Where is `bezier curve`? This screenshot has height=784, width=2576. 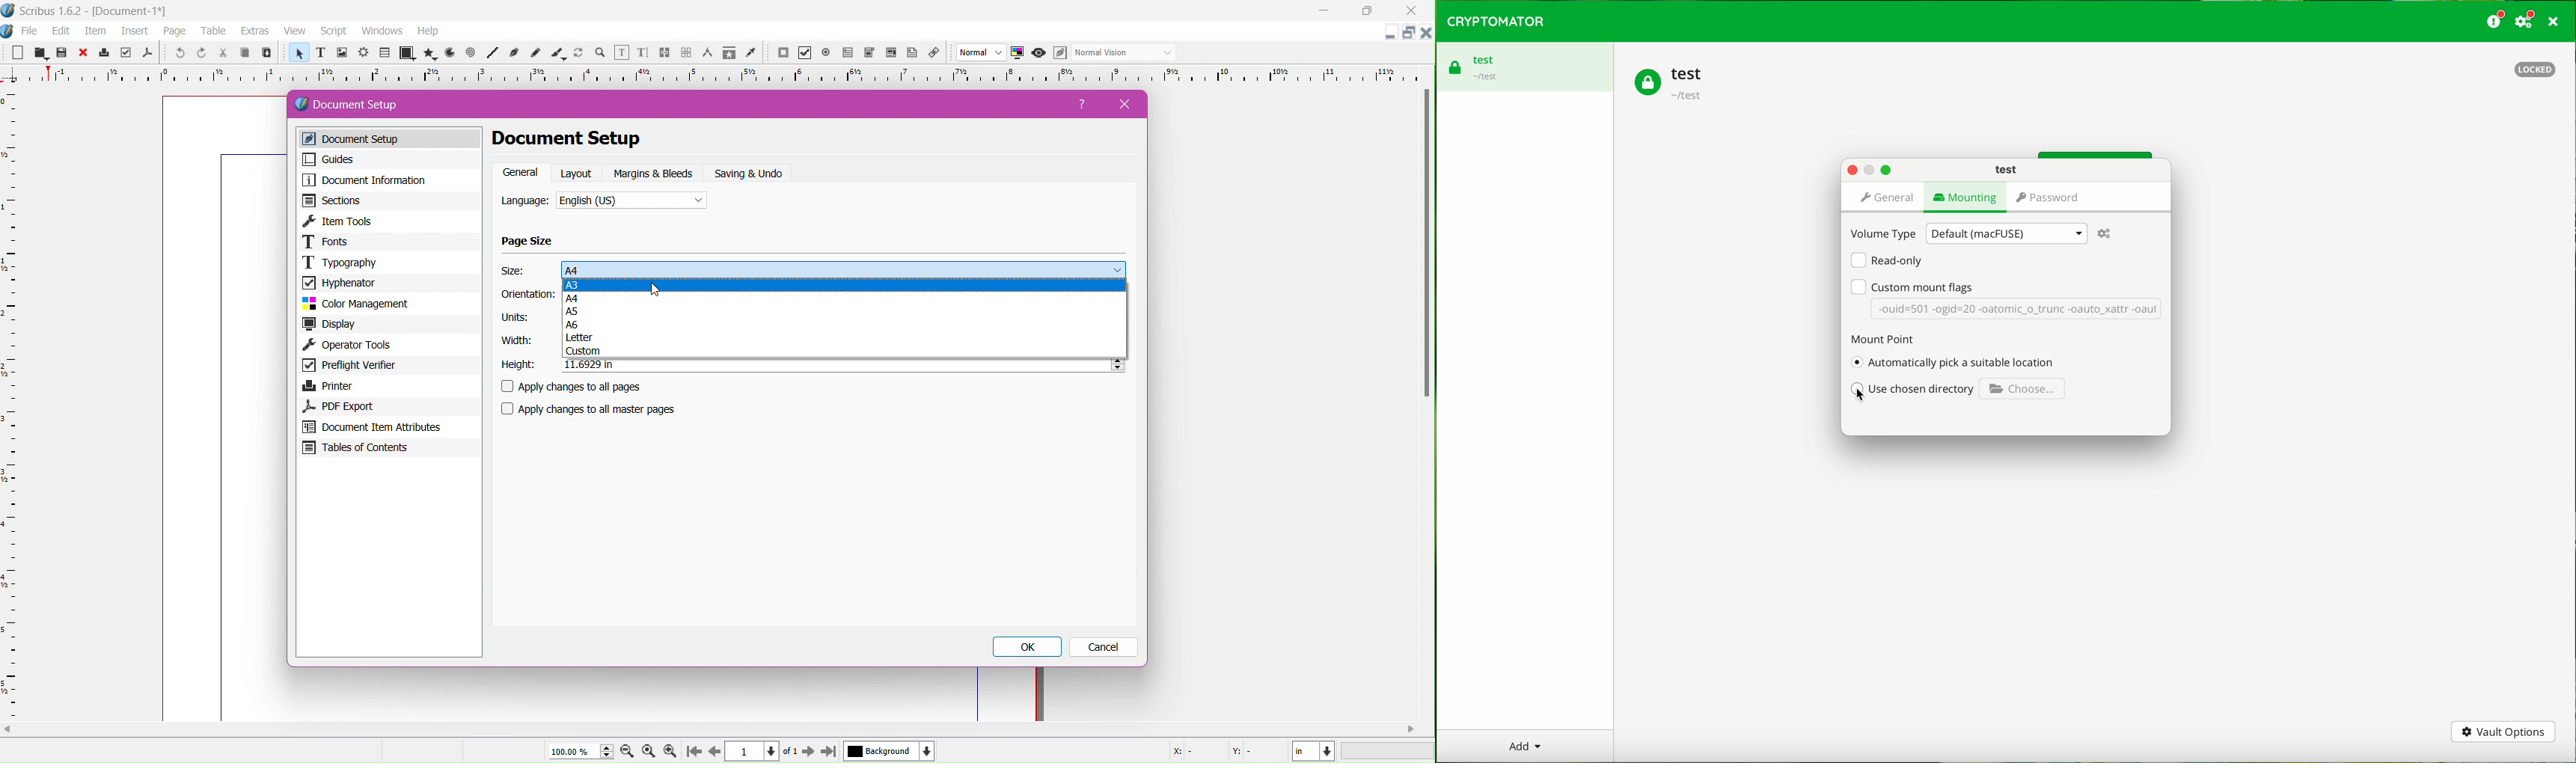
bezier curve is located at coordinates (515, 53).